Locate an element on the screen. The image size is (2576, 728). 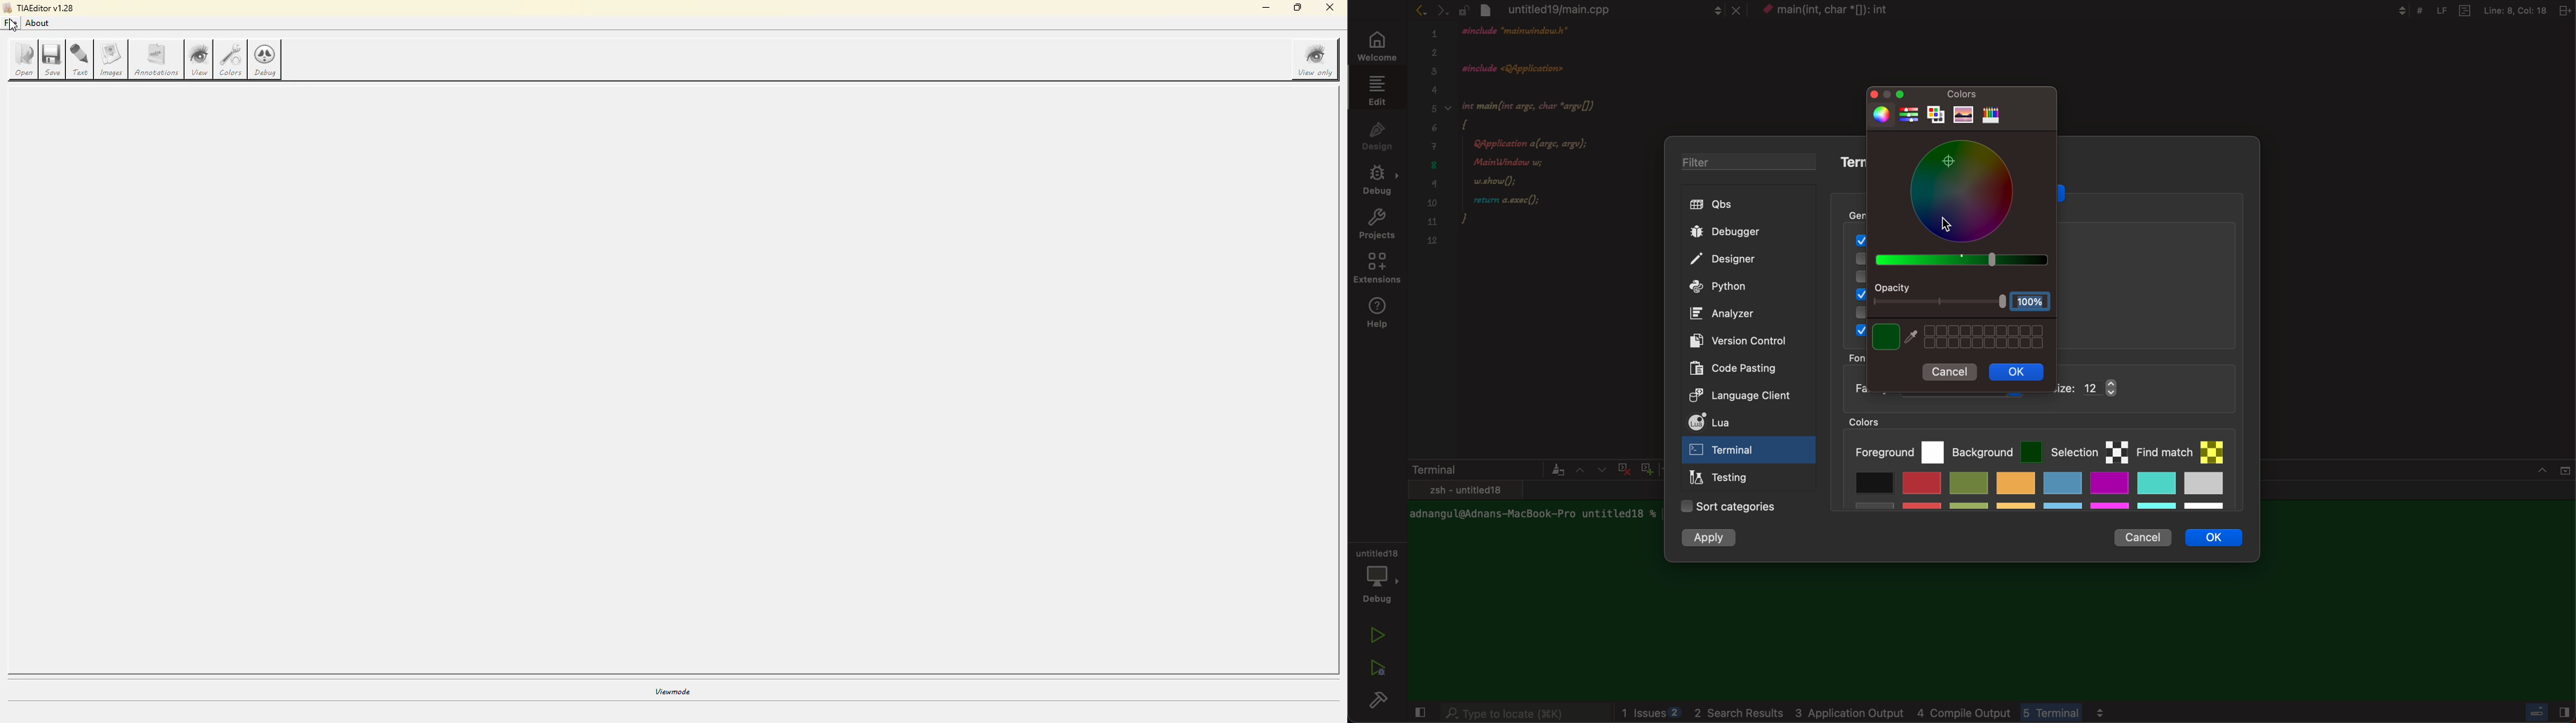
close bar is located at coordinates (2542, 710).